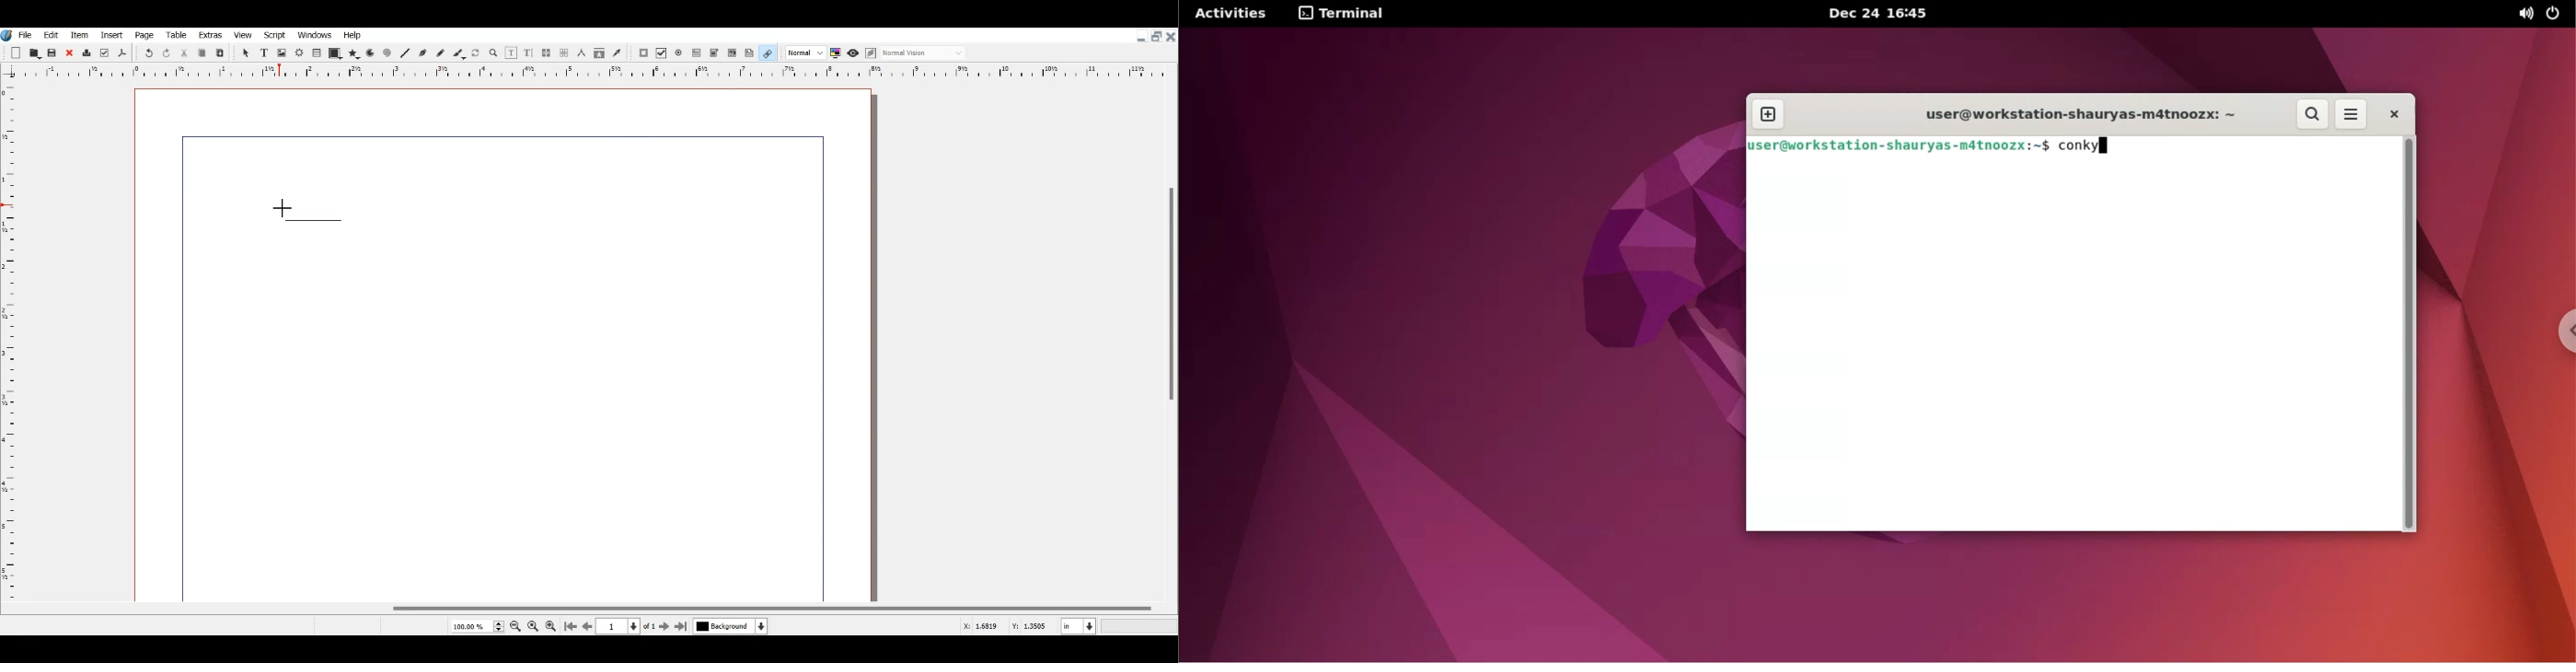  I want to click on Calligraphic line, so click(459, 53).